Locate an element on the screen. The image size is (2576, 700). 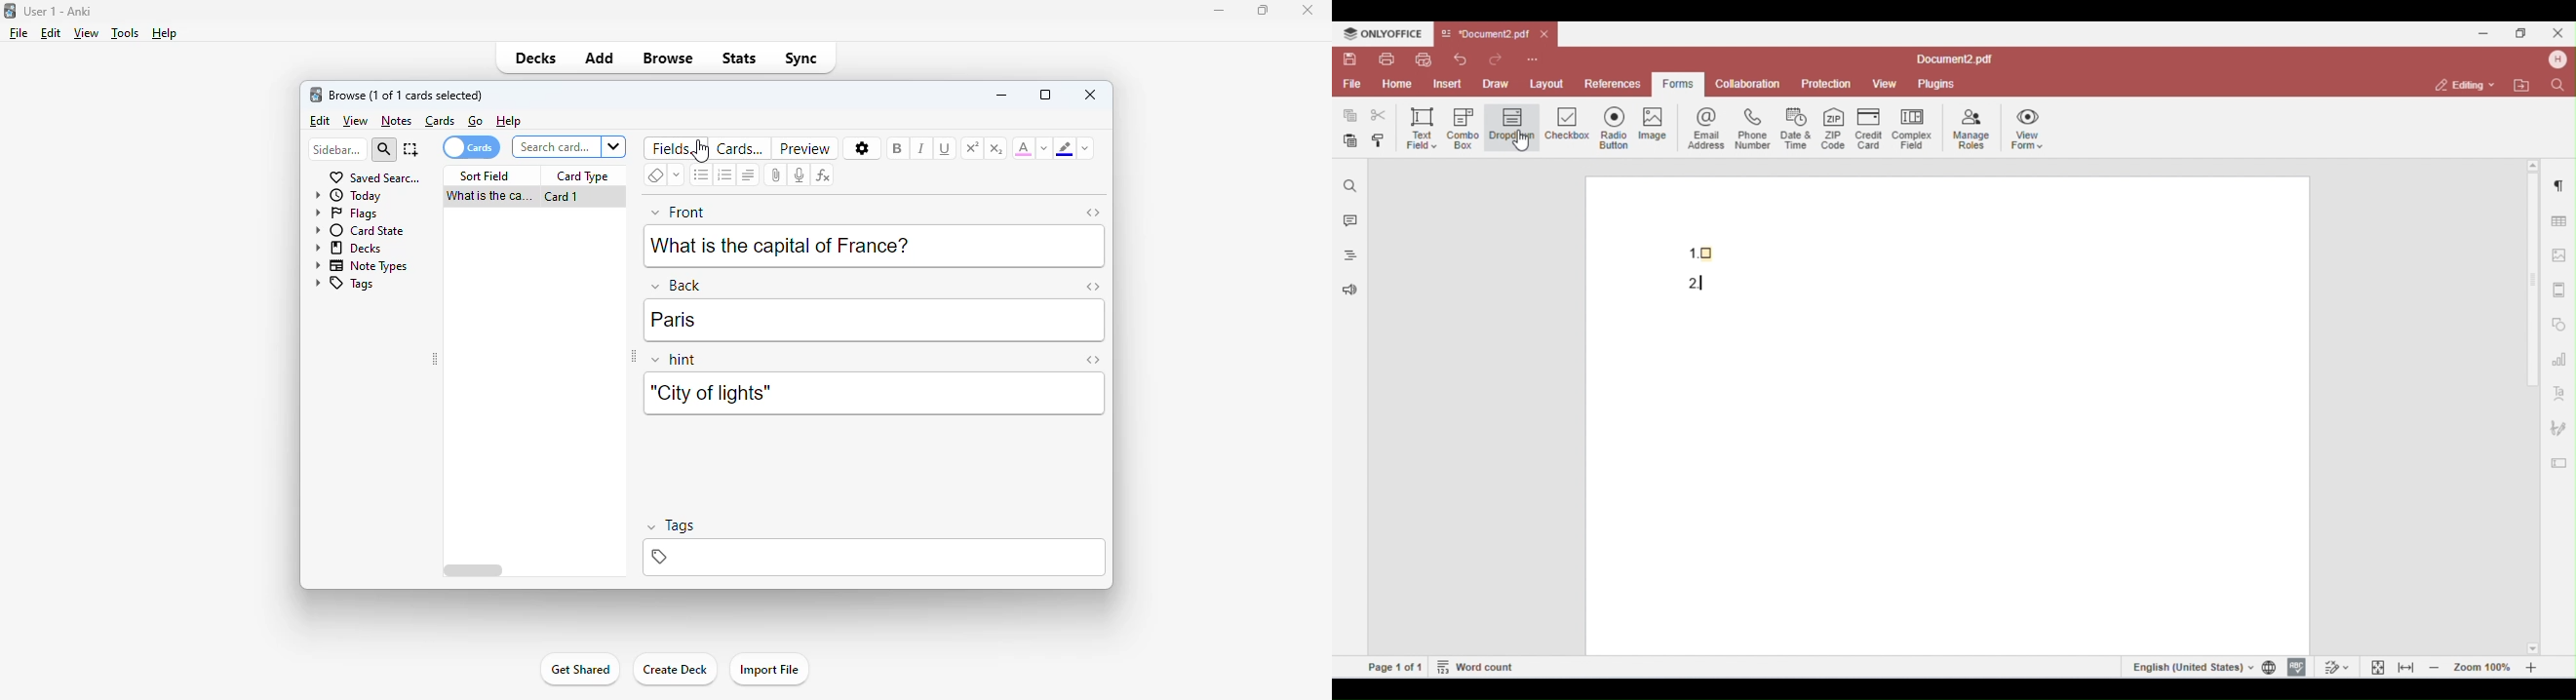
help is located at coordinates (509, 121).